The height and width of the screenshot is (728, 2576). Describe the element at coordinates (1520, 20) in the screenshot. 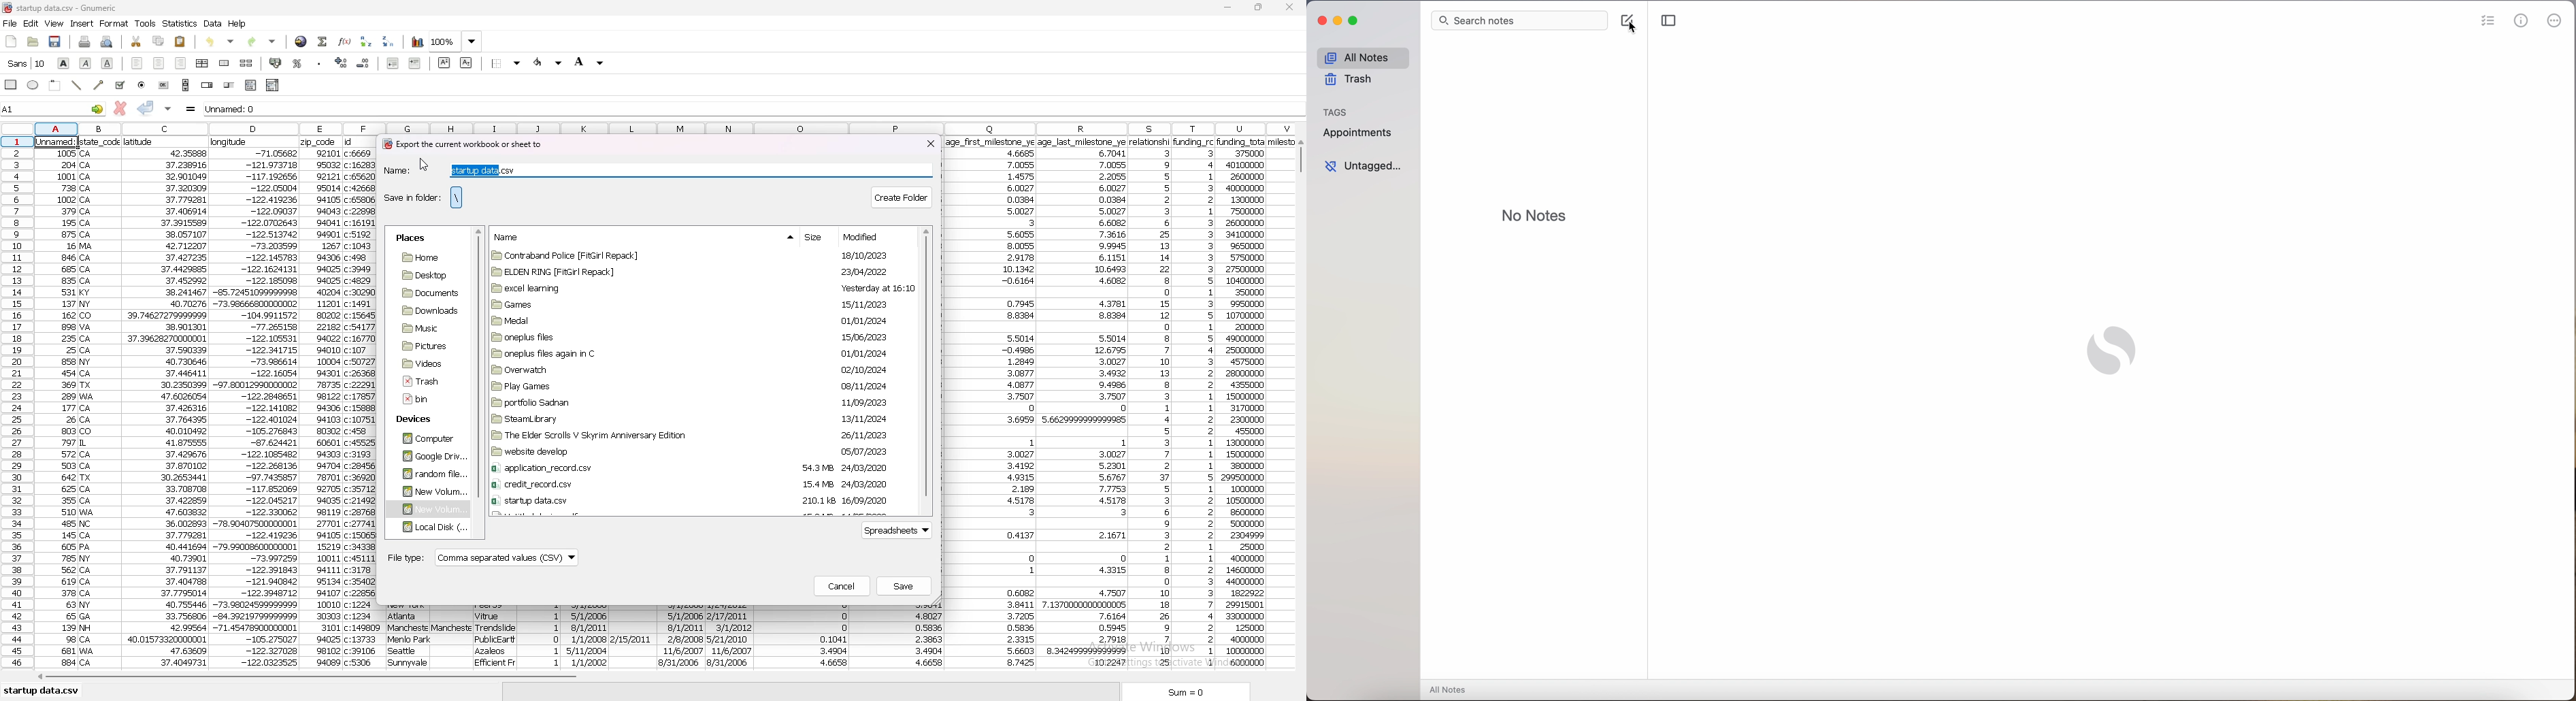

I see `search bar` at that location.